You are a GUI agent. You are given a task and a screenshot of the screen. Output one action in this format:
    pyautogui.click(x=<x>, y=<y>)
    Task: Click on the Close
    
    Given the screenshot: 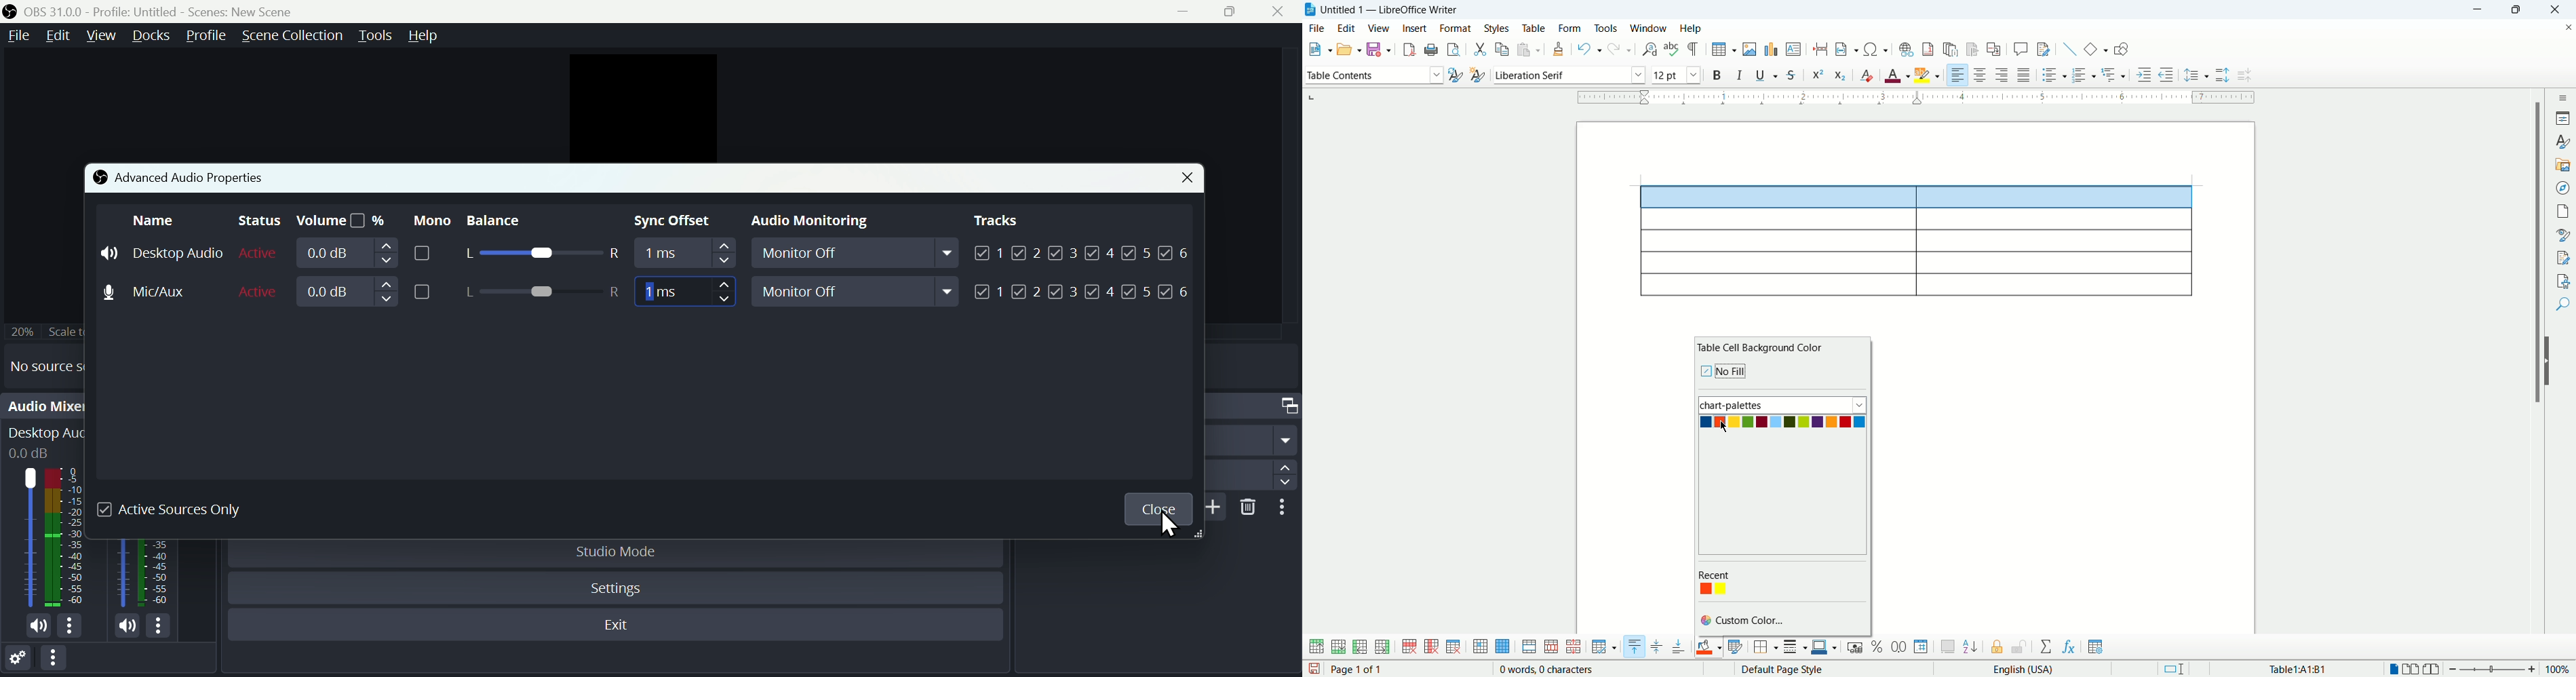 What is the action you would take?
    pyautogui.click(x=1158, y=509)
    